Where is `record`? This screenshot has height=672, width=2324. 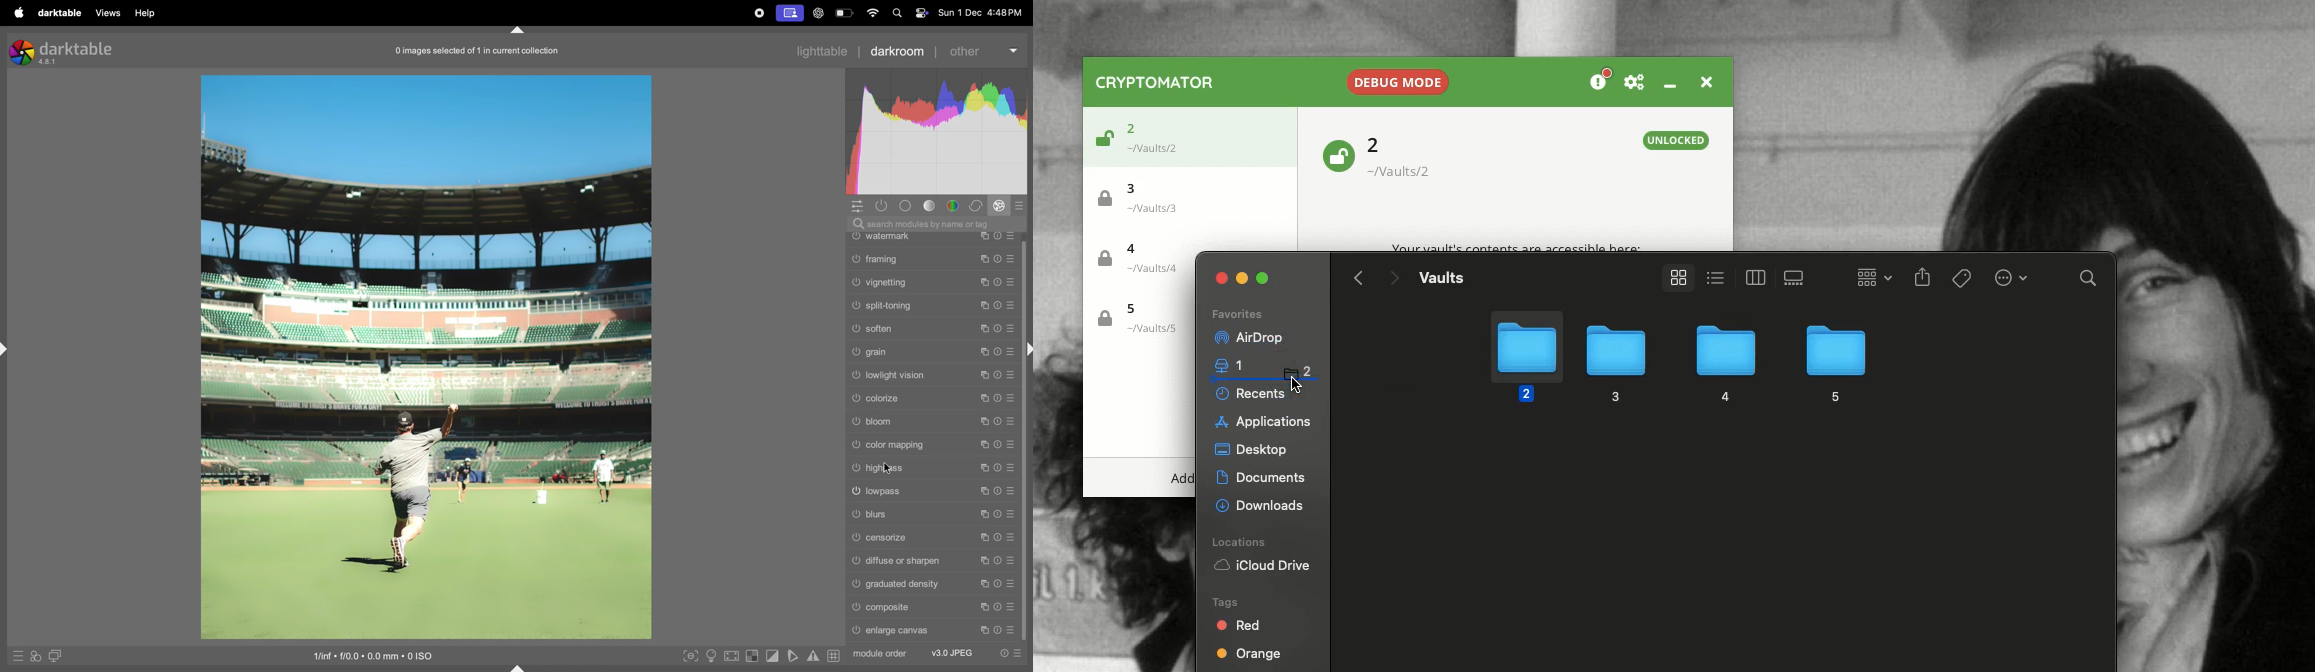
record is located at coordinates (758, 14).